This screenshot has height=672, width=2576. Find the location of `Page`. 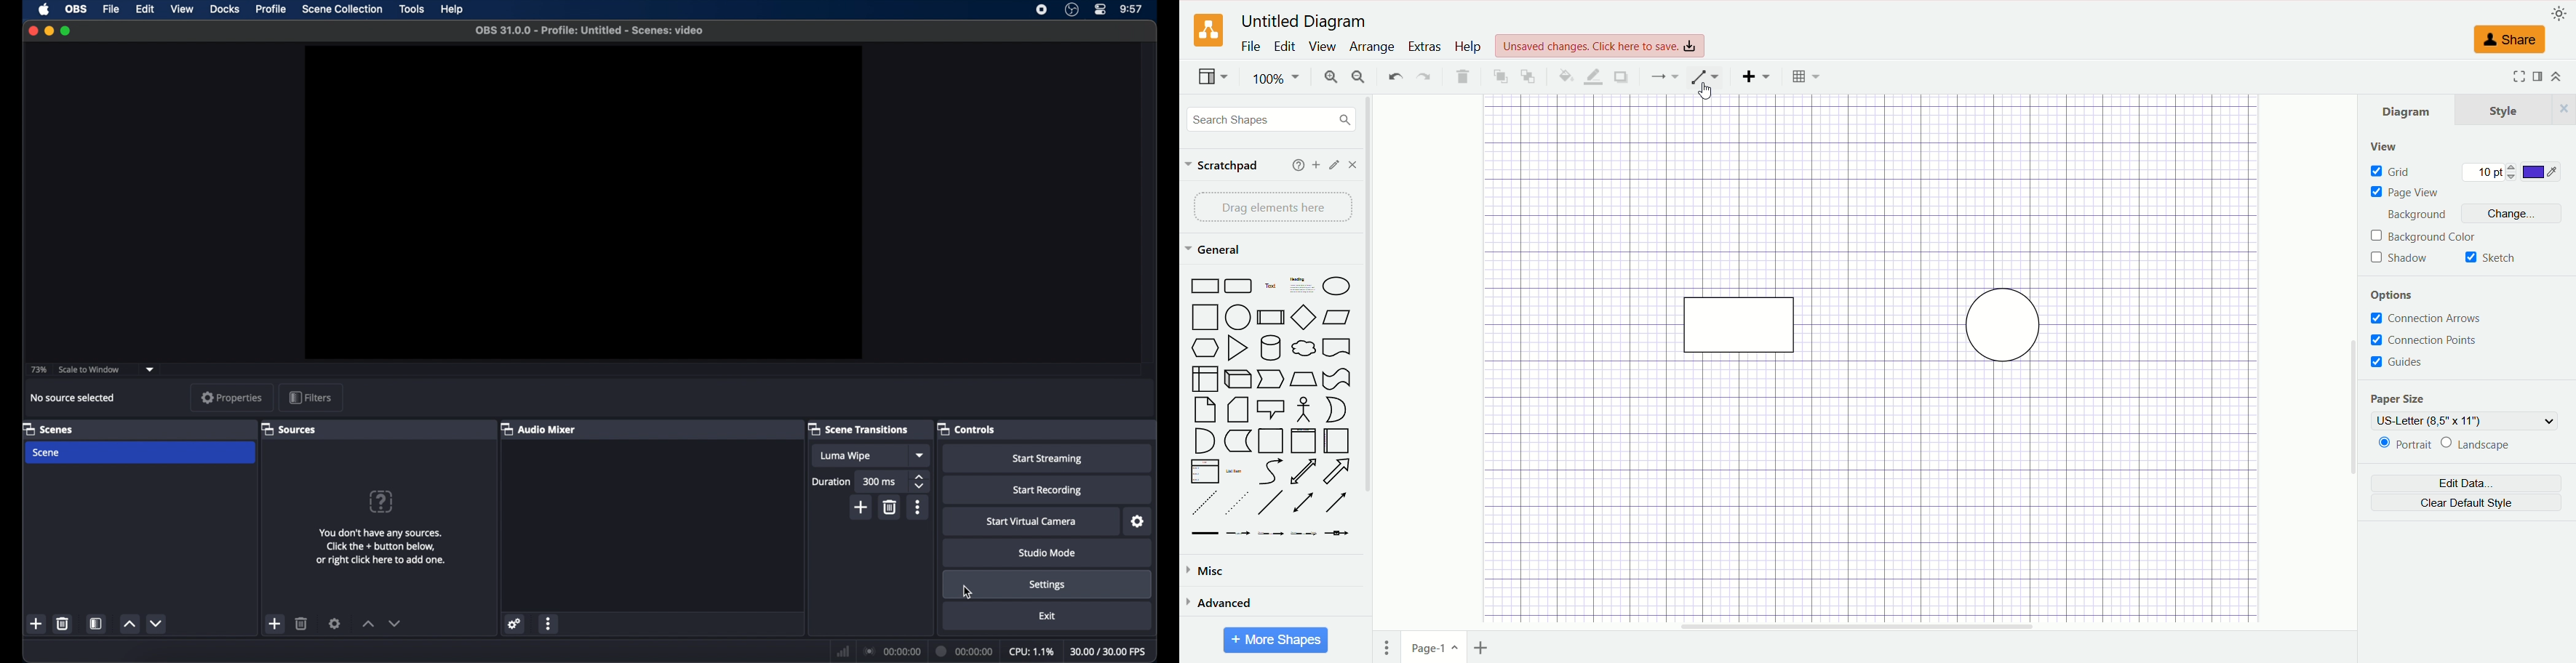

Page is located at coordinates (1269, 441).